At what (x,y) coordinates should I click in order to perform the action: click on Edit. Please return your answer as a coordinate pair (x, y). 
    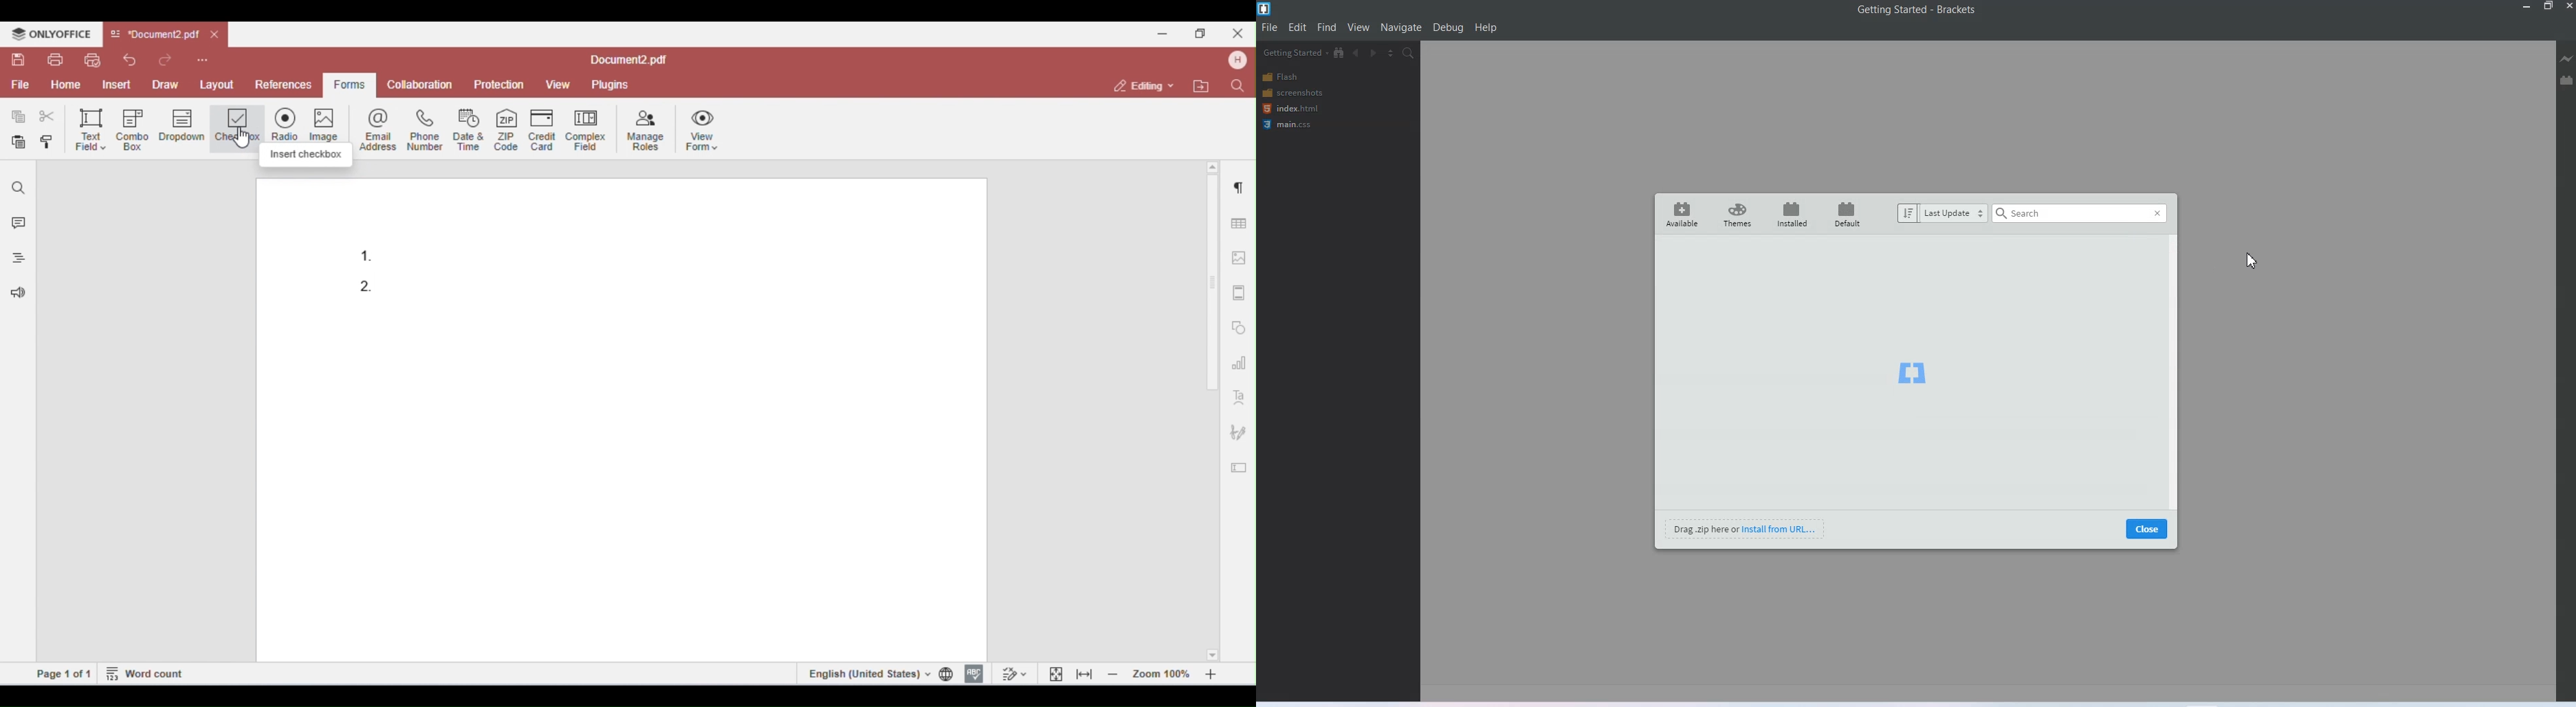
    Looking at the image, I should click on (1297, 28).